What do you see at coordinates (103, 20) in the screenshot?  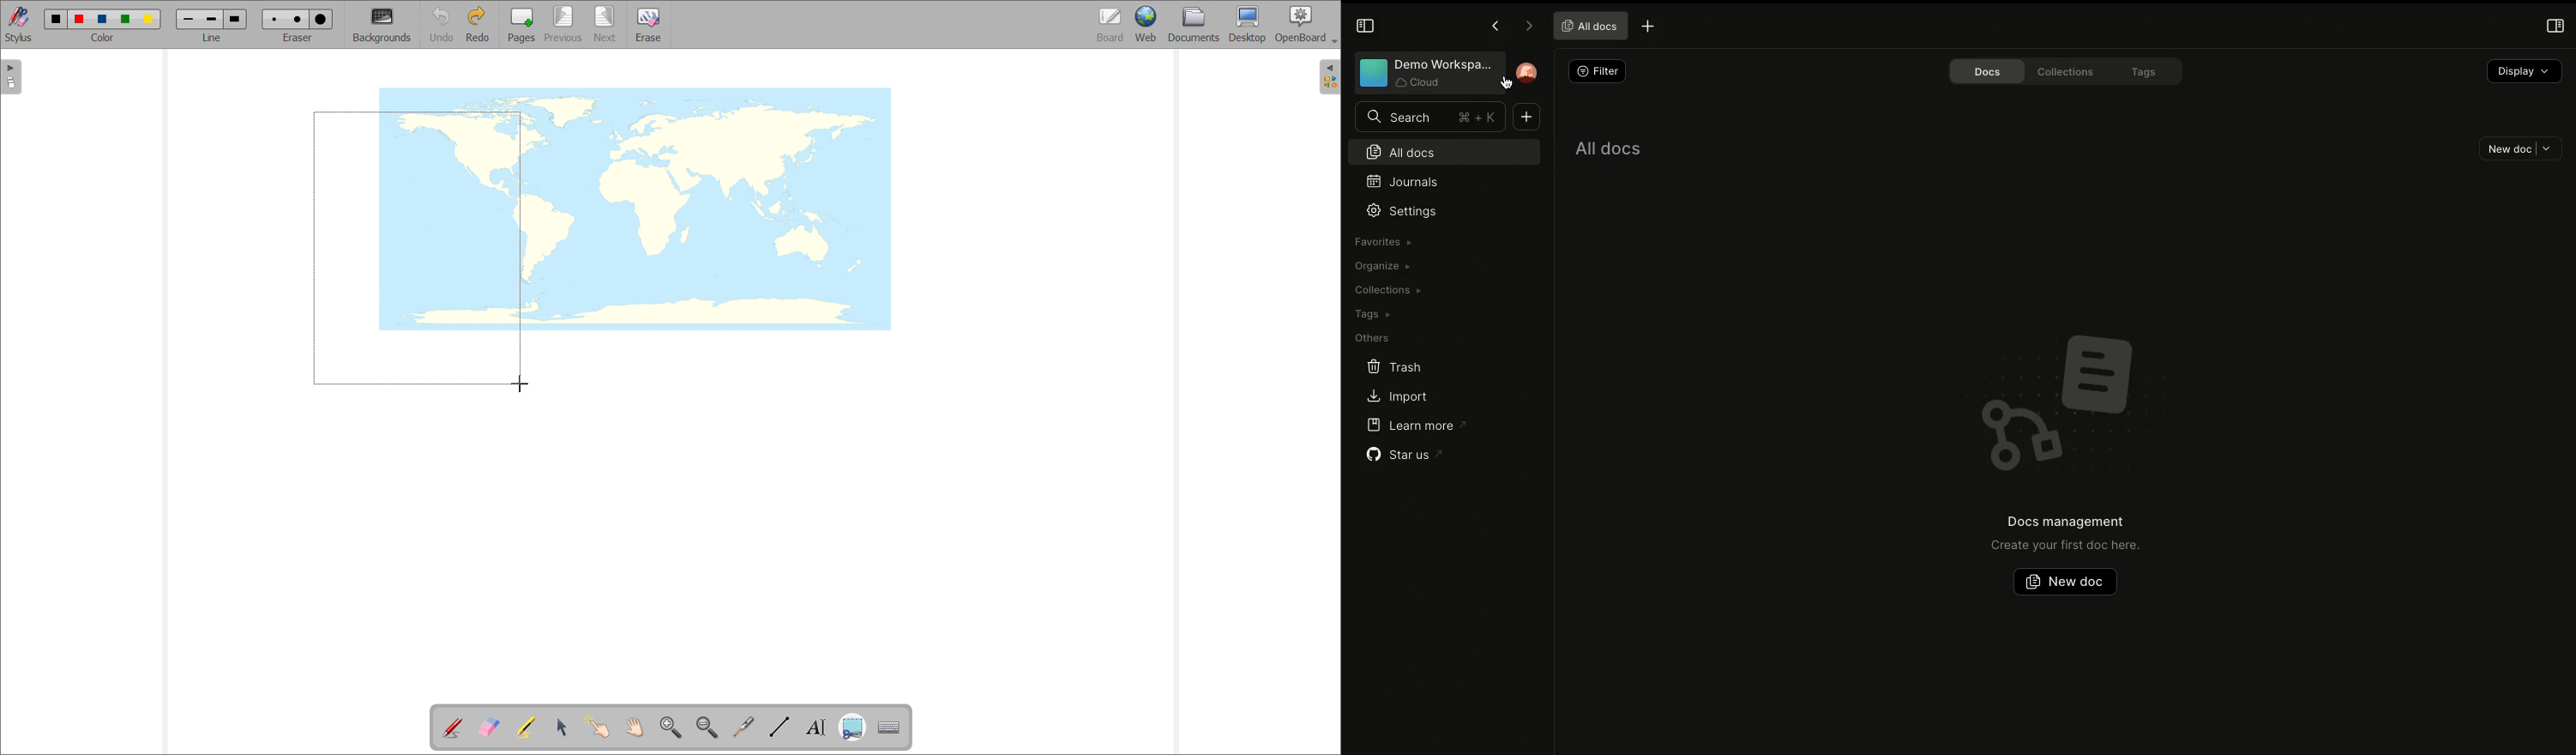 I see `blue` at bounding box center [103, 20].